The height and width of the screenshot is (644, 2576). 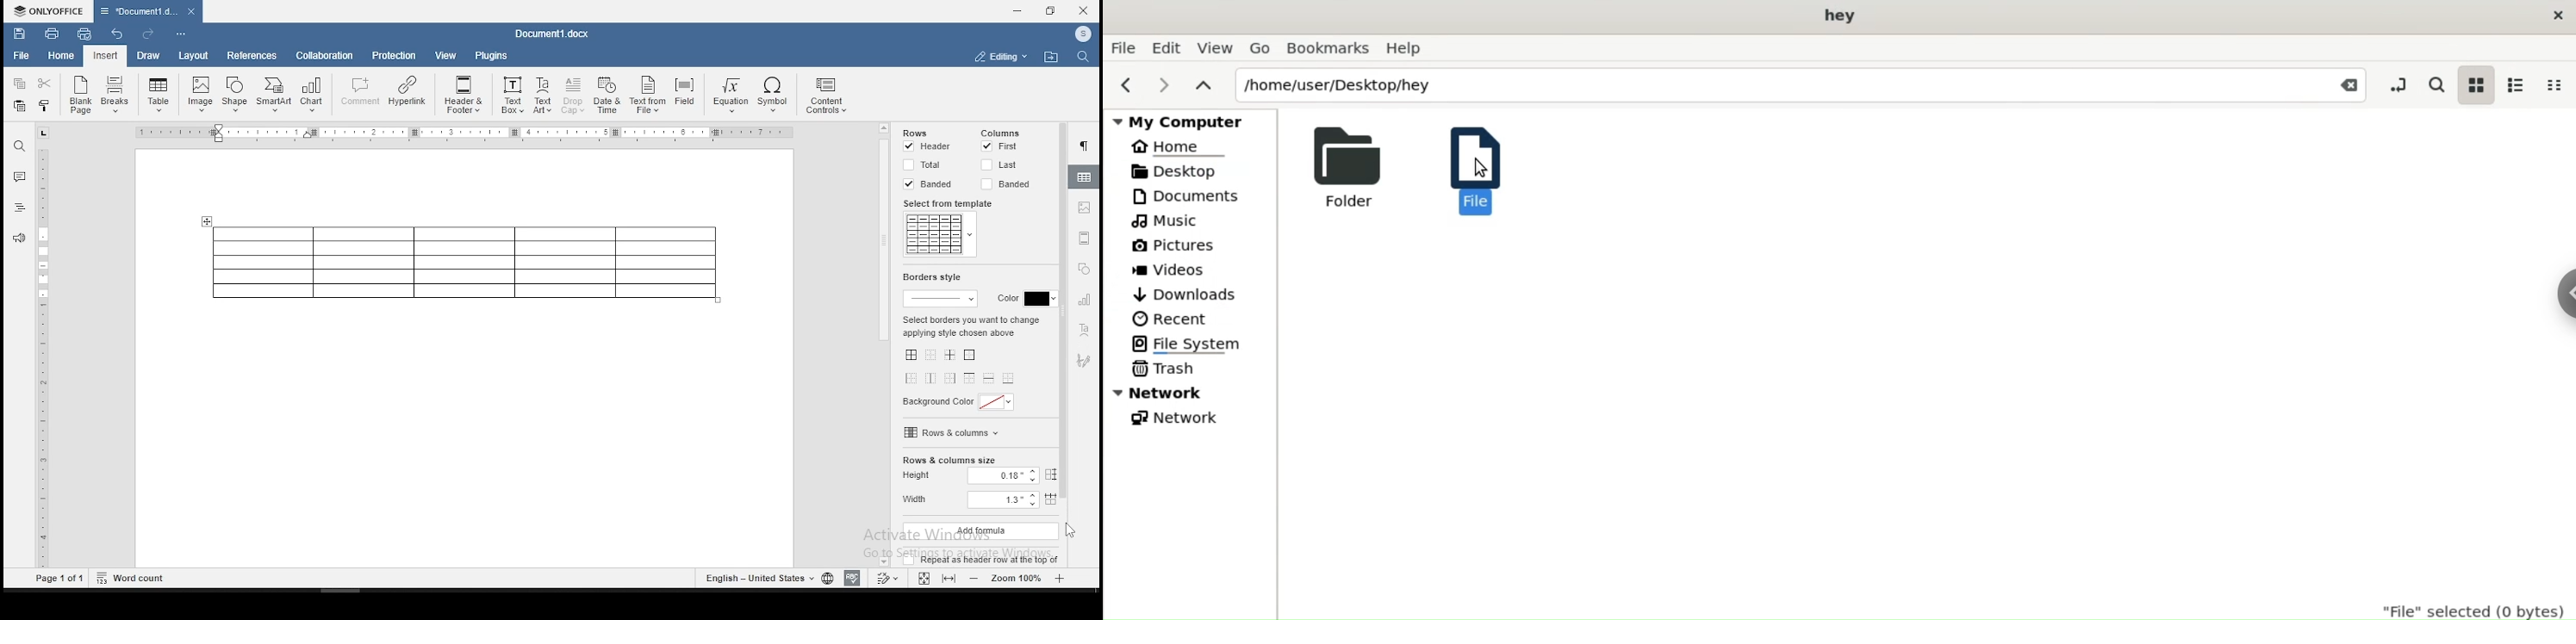 What do you see at coordinates (511, 96) in the screenshot?
I see `Text Box` at bounding box center [511, 96].